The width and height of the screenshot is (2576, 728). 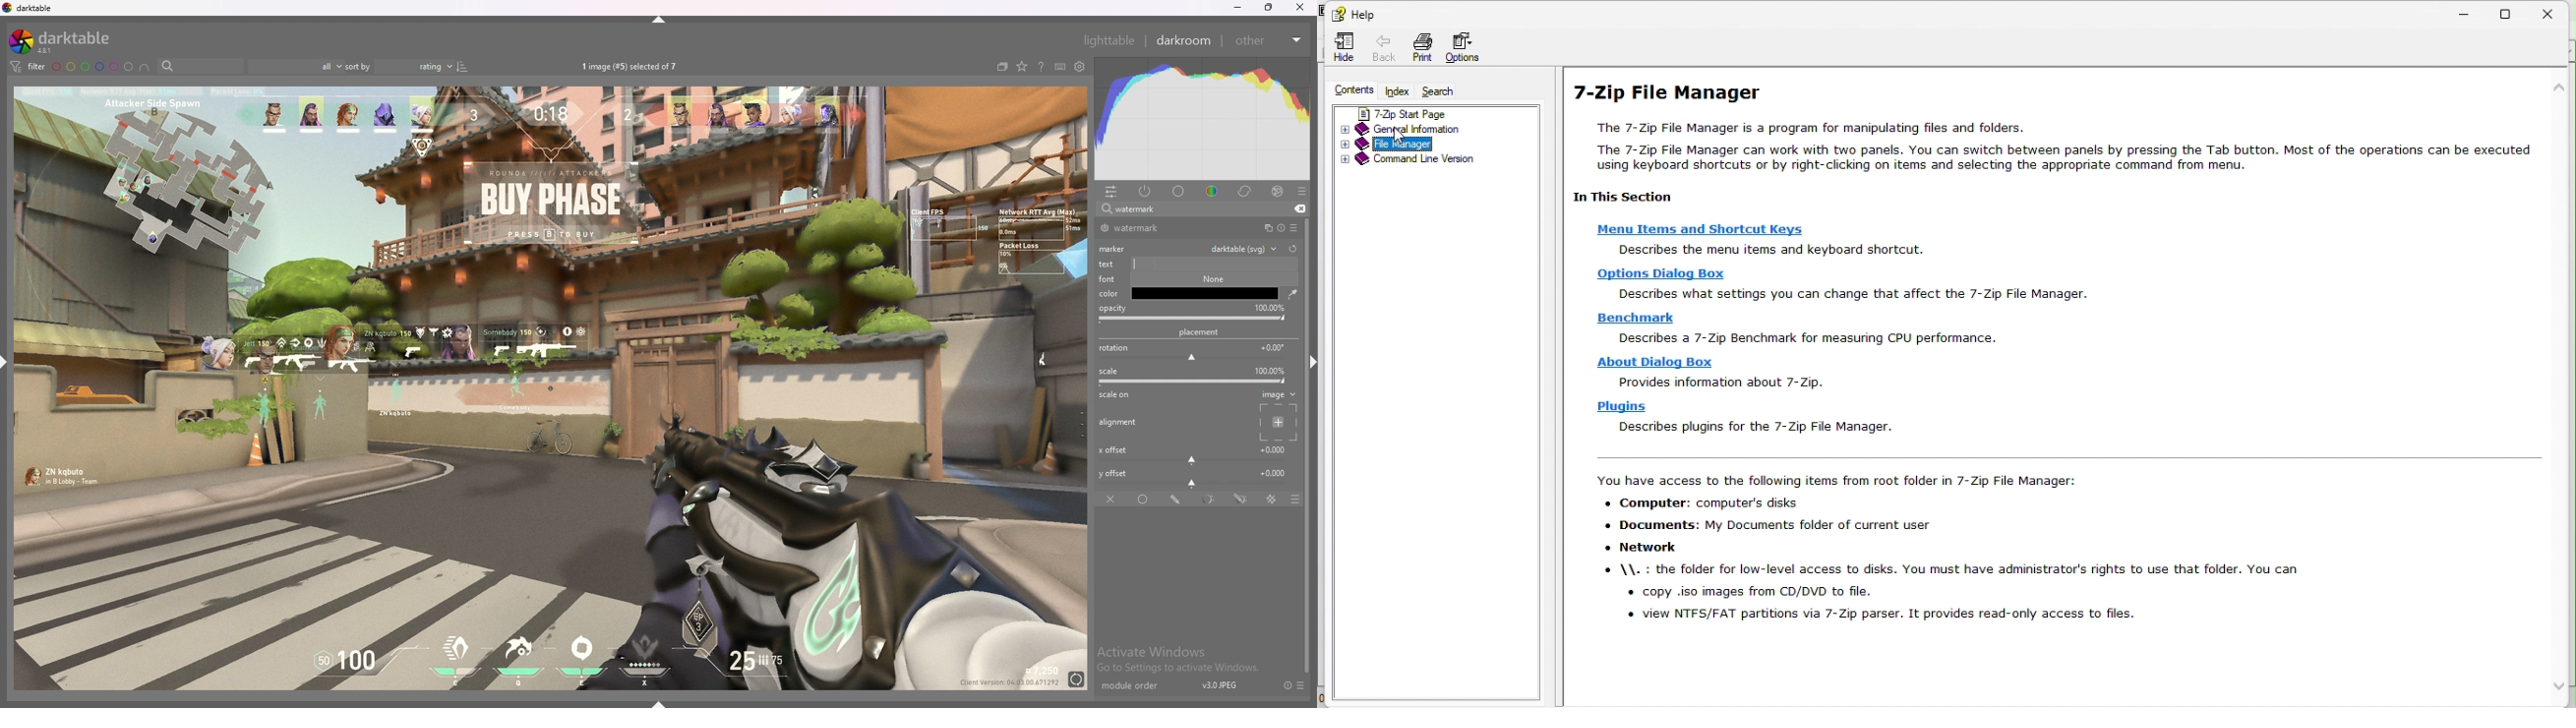 What do you see at coordinates (1148, 228) in the screenshot?
I see `watermark` at bounding box center [1148, 228].